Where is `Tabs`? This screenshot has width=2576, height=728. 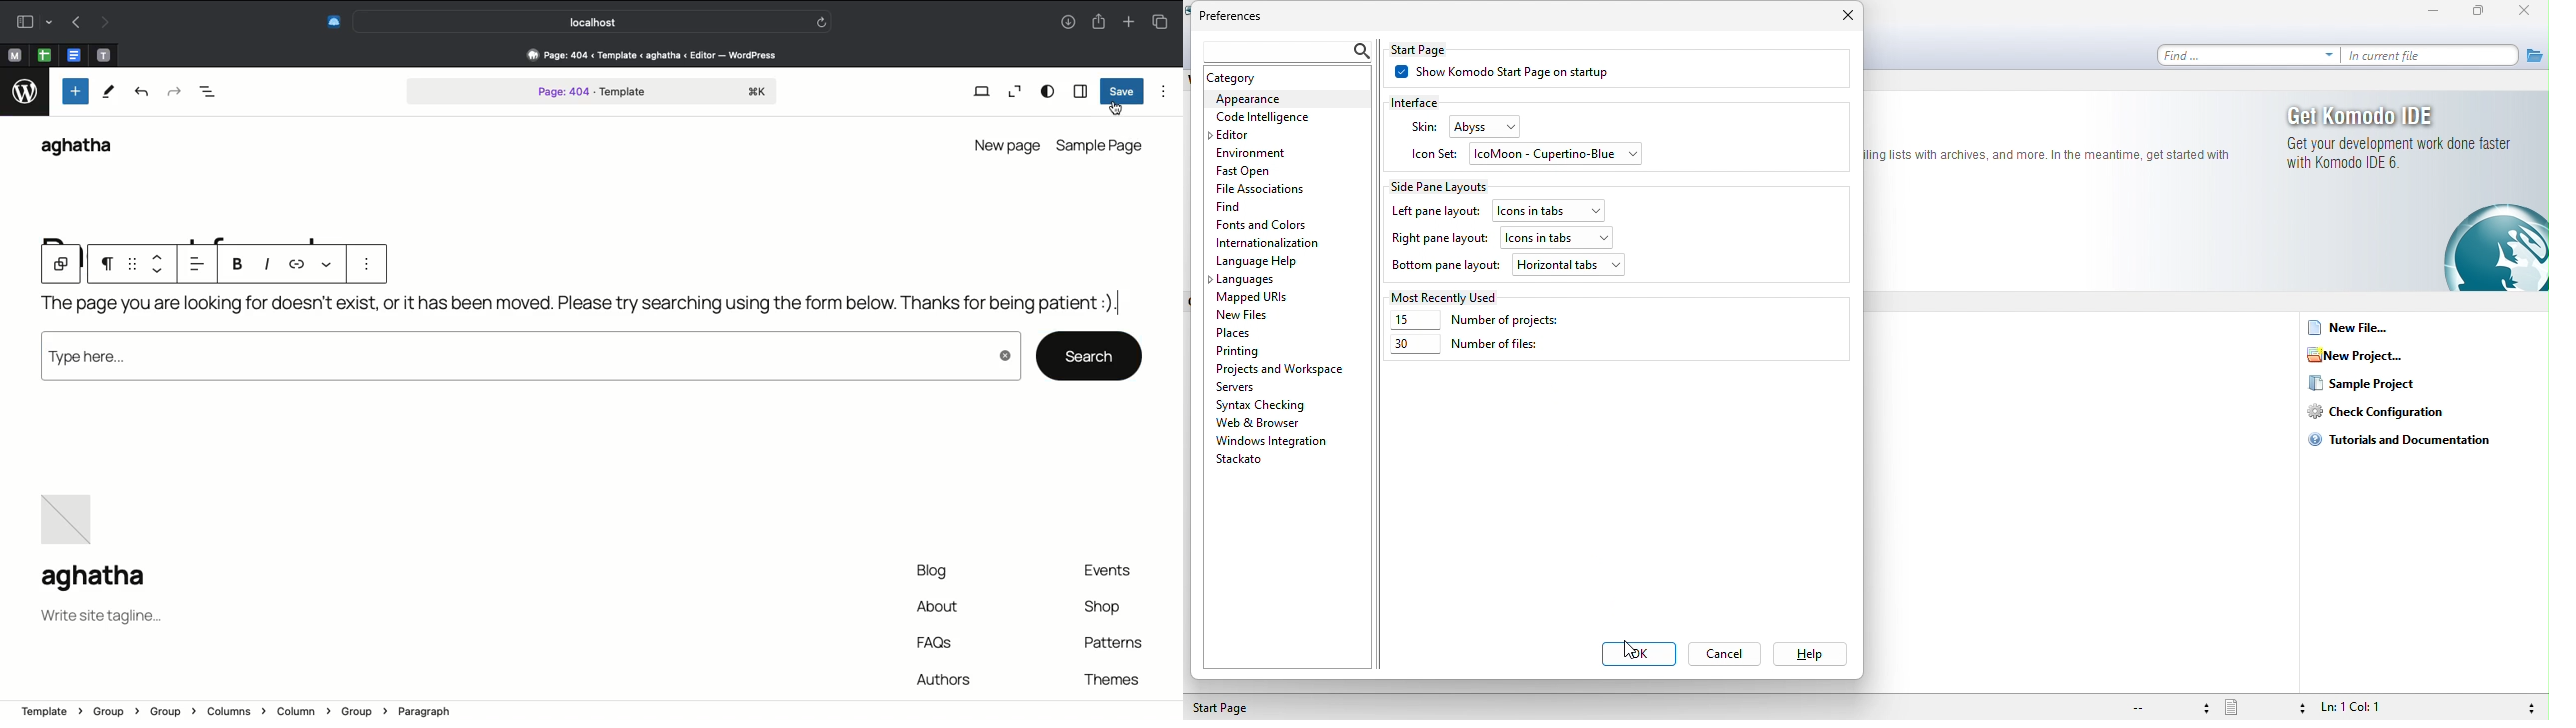 Tabs is located at coordinates (1165, 20).